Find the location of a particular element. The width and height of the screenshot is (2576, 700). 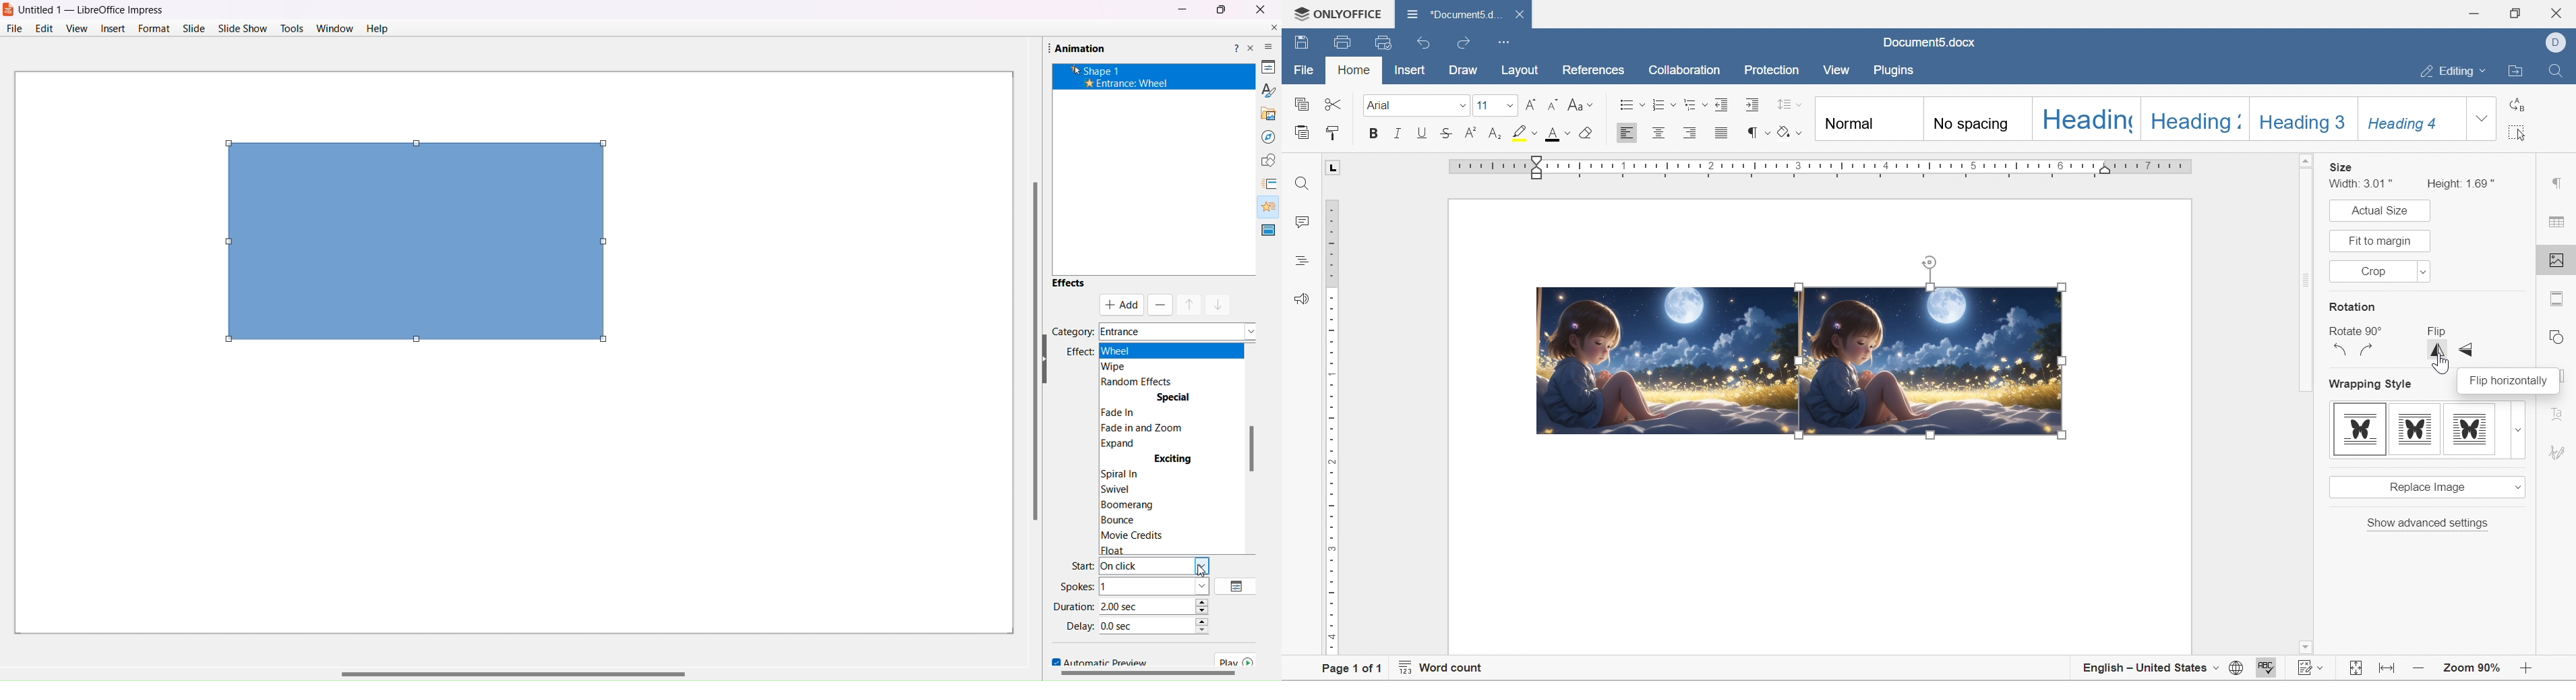

show advanced settings is located at coordinates (2428, 523).